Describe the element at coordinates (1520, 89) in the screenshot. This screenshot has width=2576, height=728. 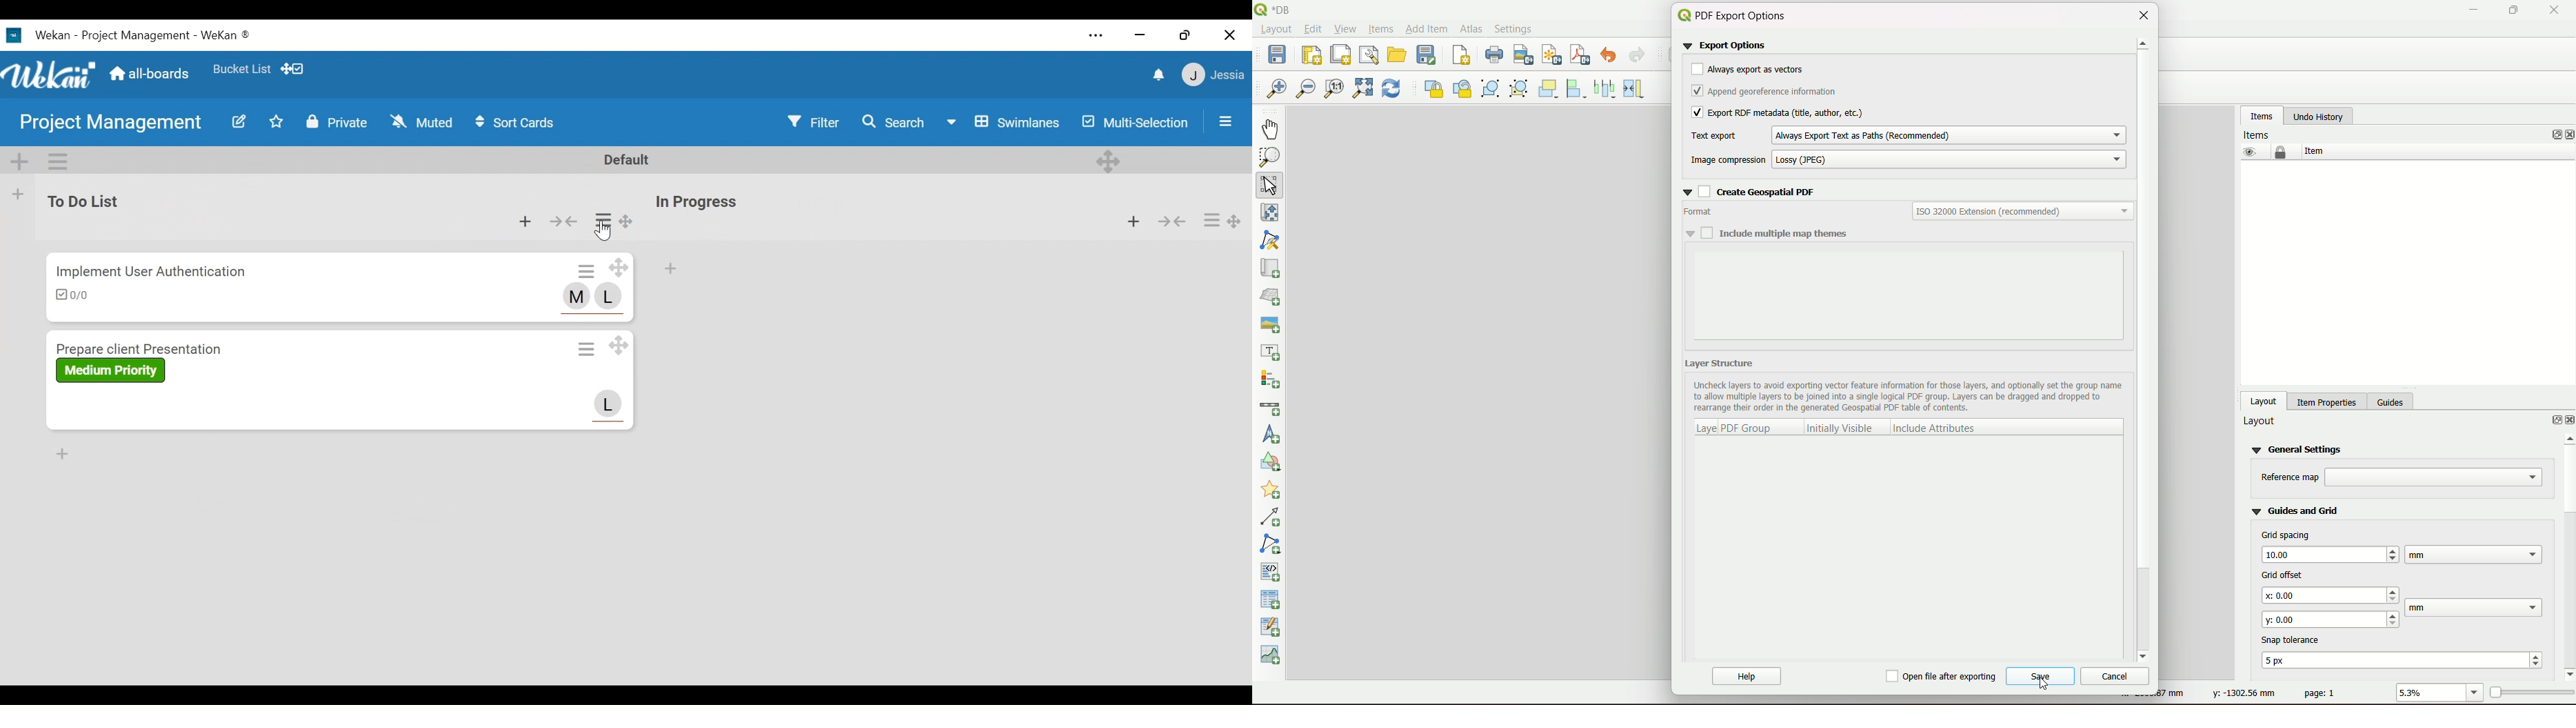
I see `ungroup` at that location.